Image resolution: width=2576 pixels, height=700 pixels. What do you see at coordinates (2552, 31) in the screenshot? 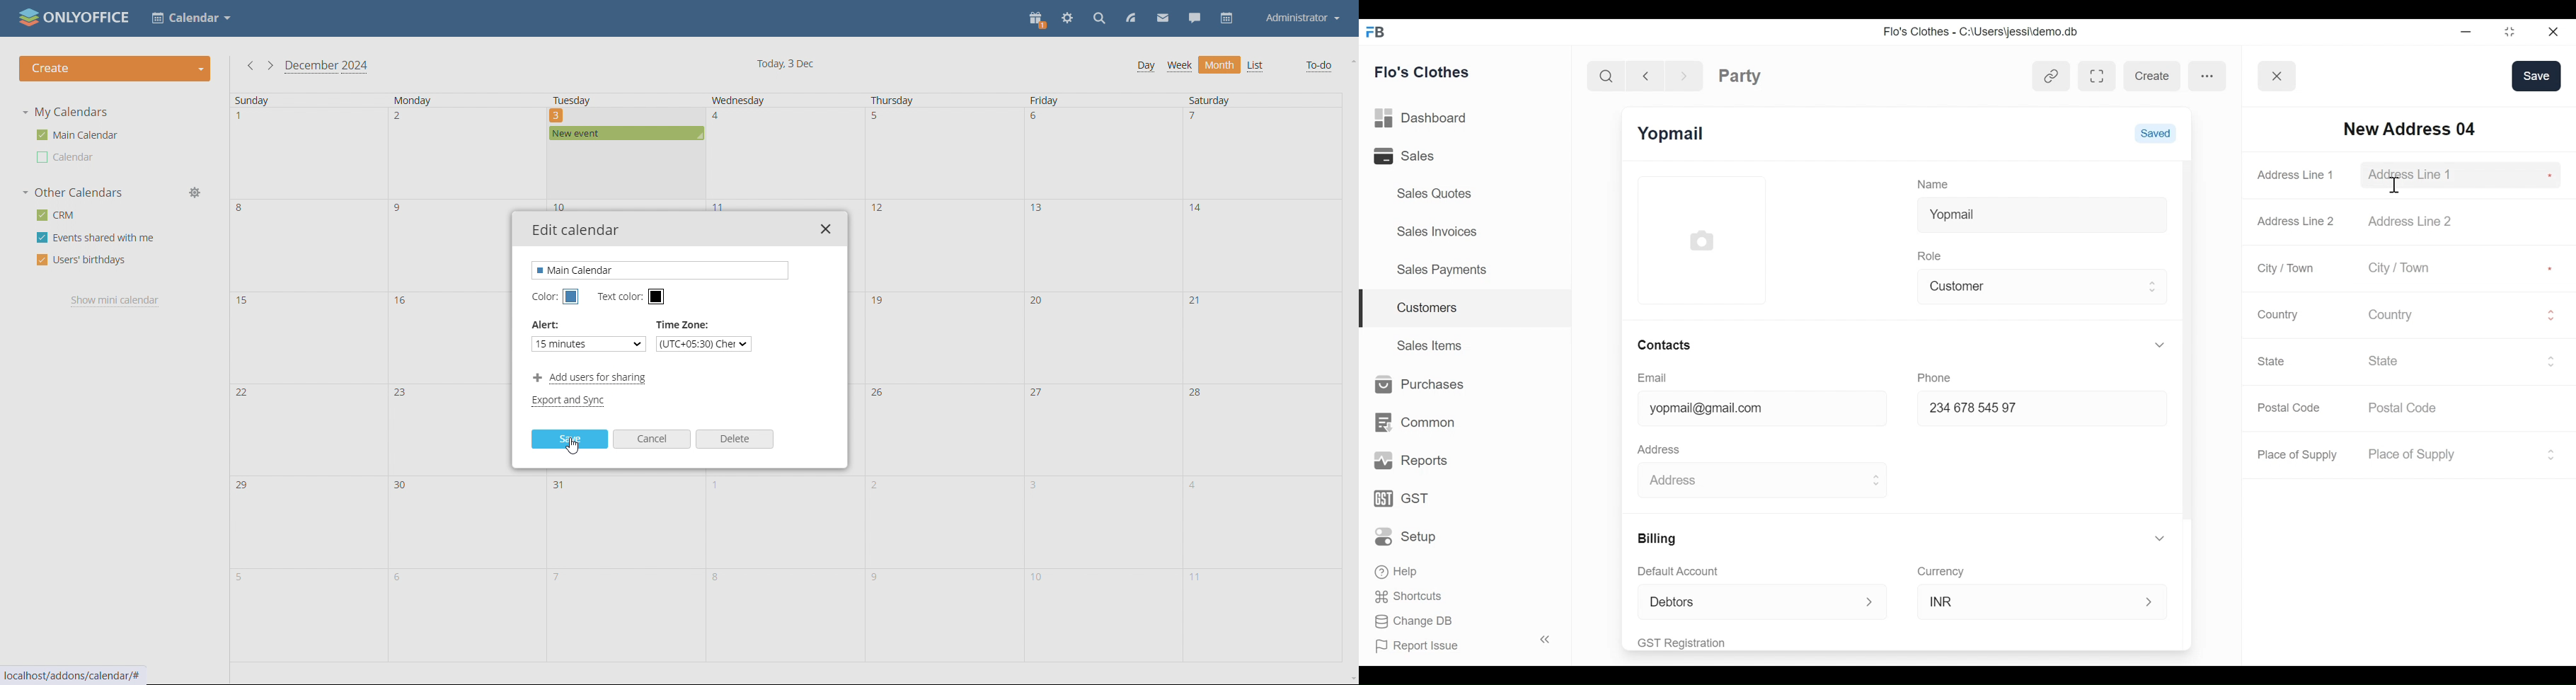
I see `Close` at bounding box center [2552, 31].